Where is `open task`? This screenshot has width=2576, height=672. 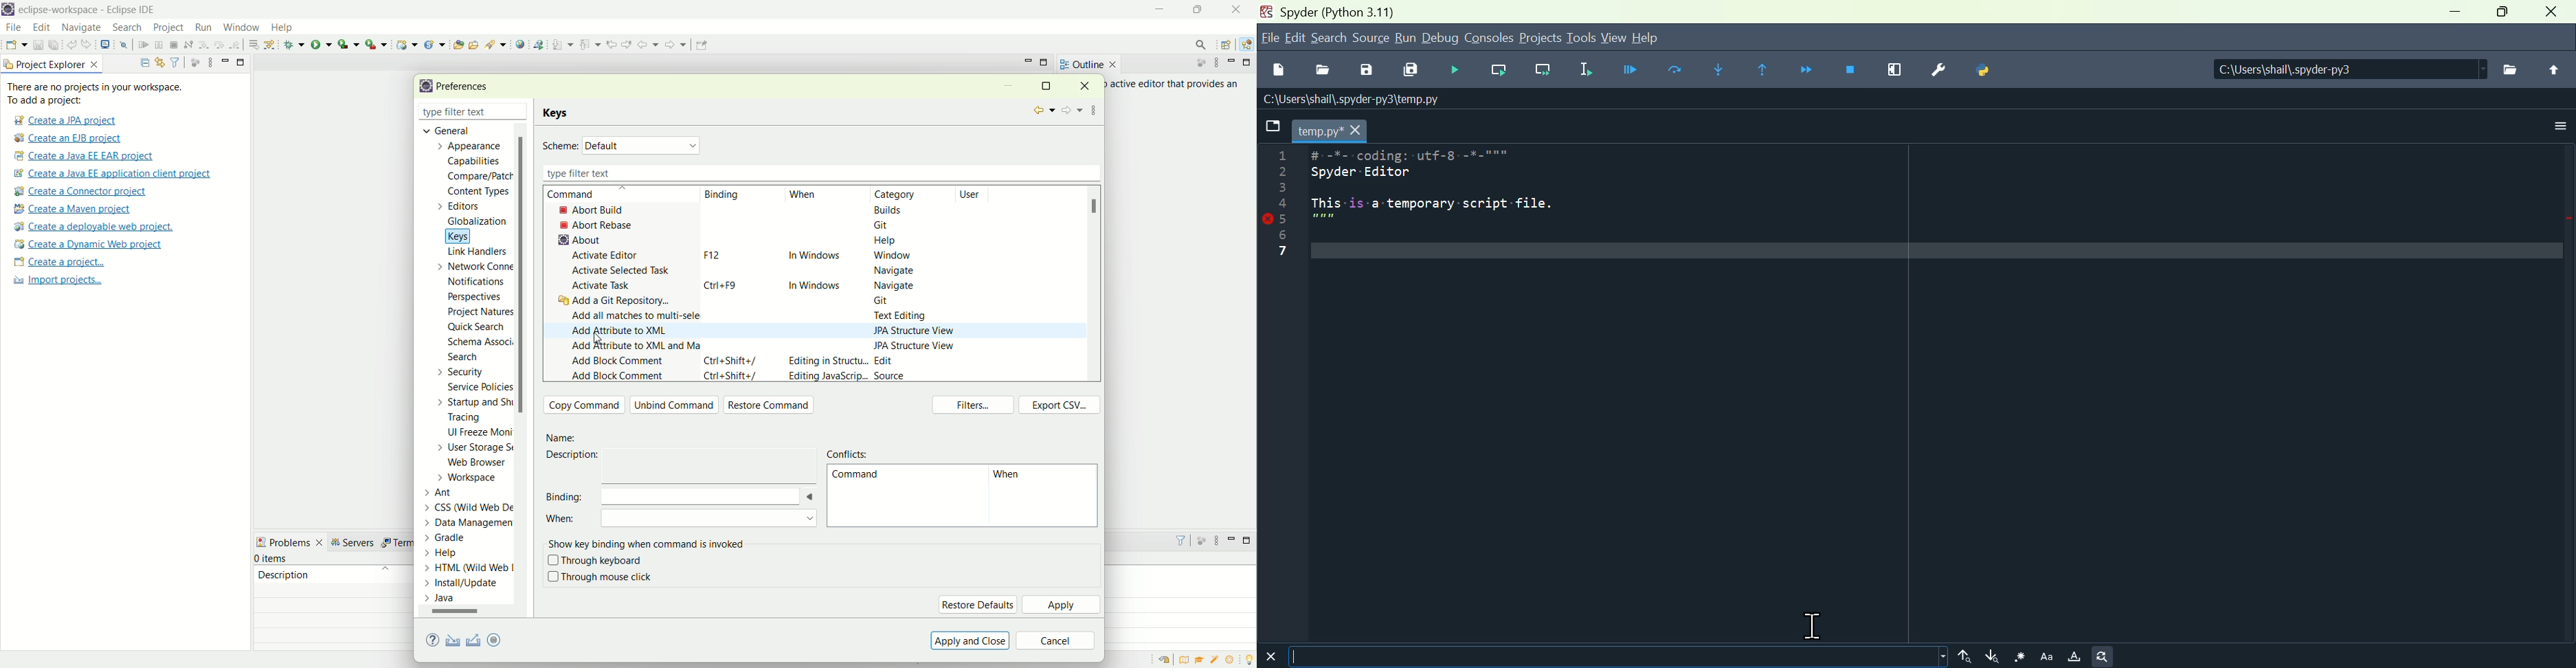
open task is located at coordinates (473, 43).